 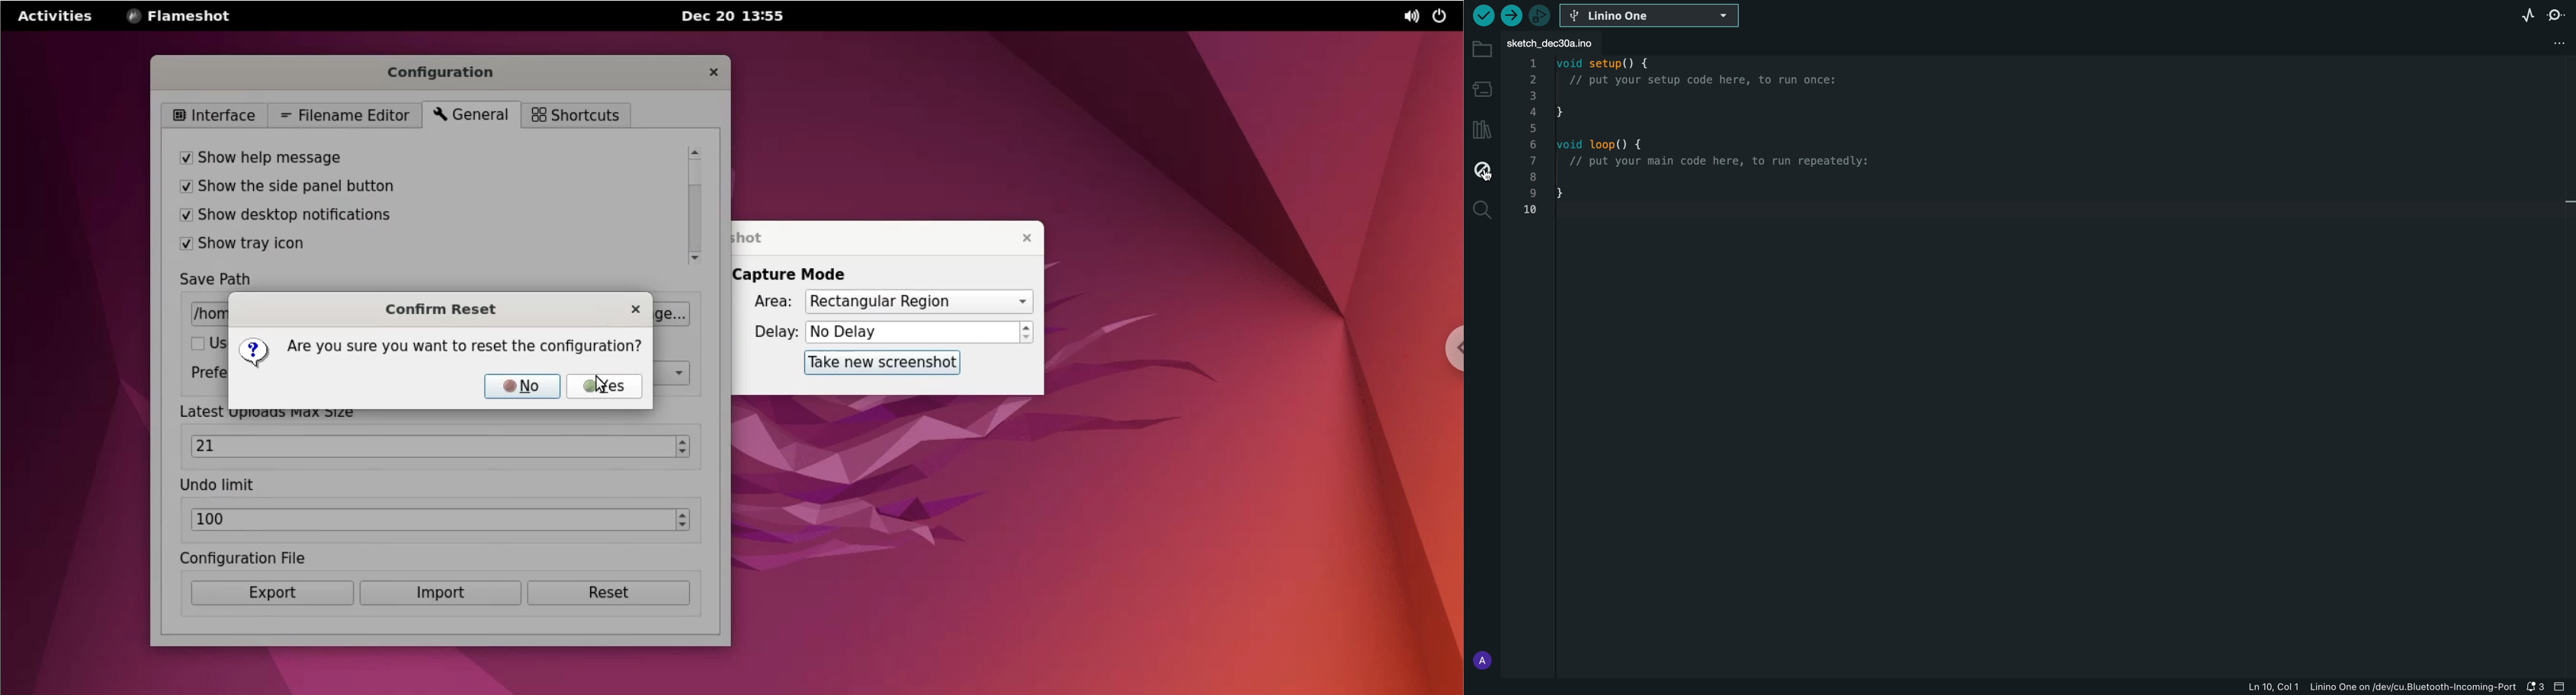 I want to click on profile, so click(x=1481, y=657).